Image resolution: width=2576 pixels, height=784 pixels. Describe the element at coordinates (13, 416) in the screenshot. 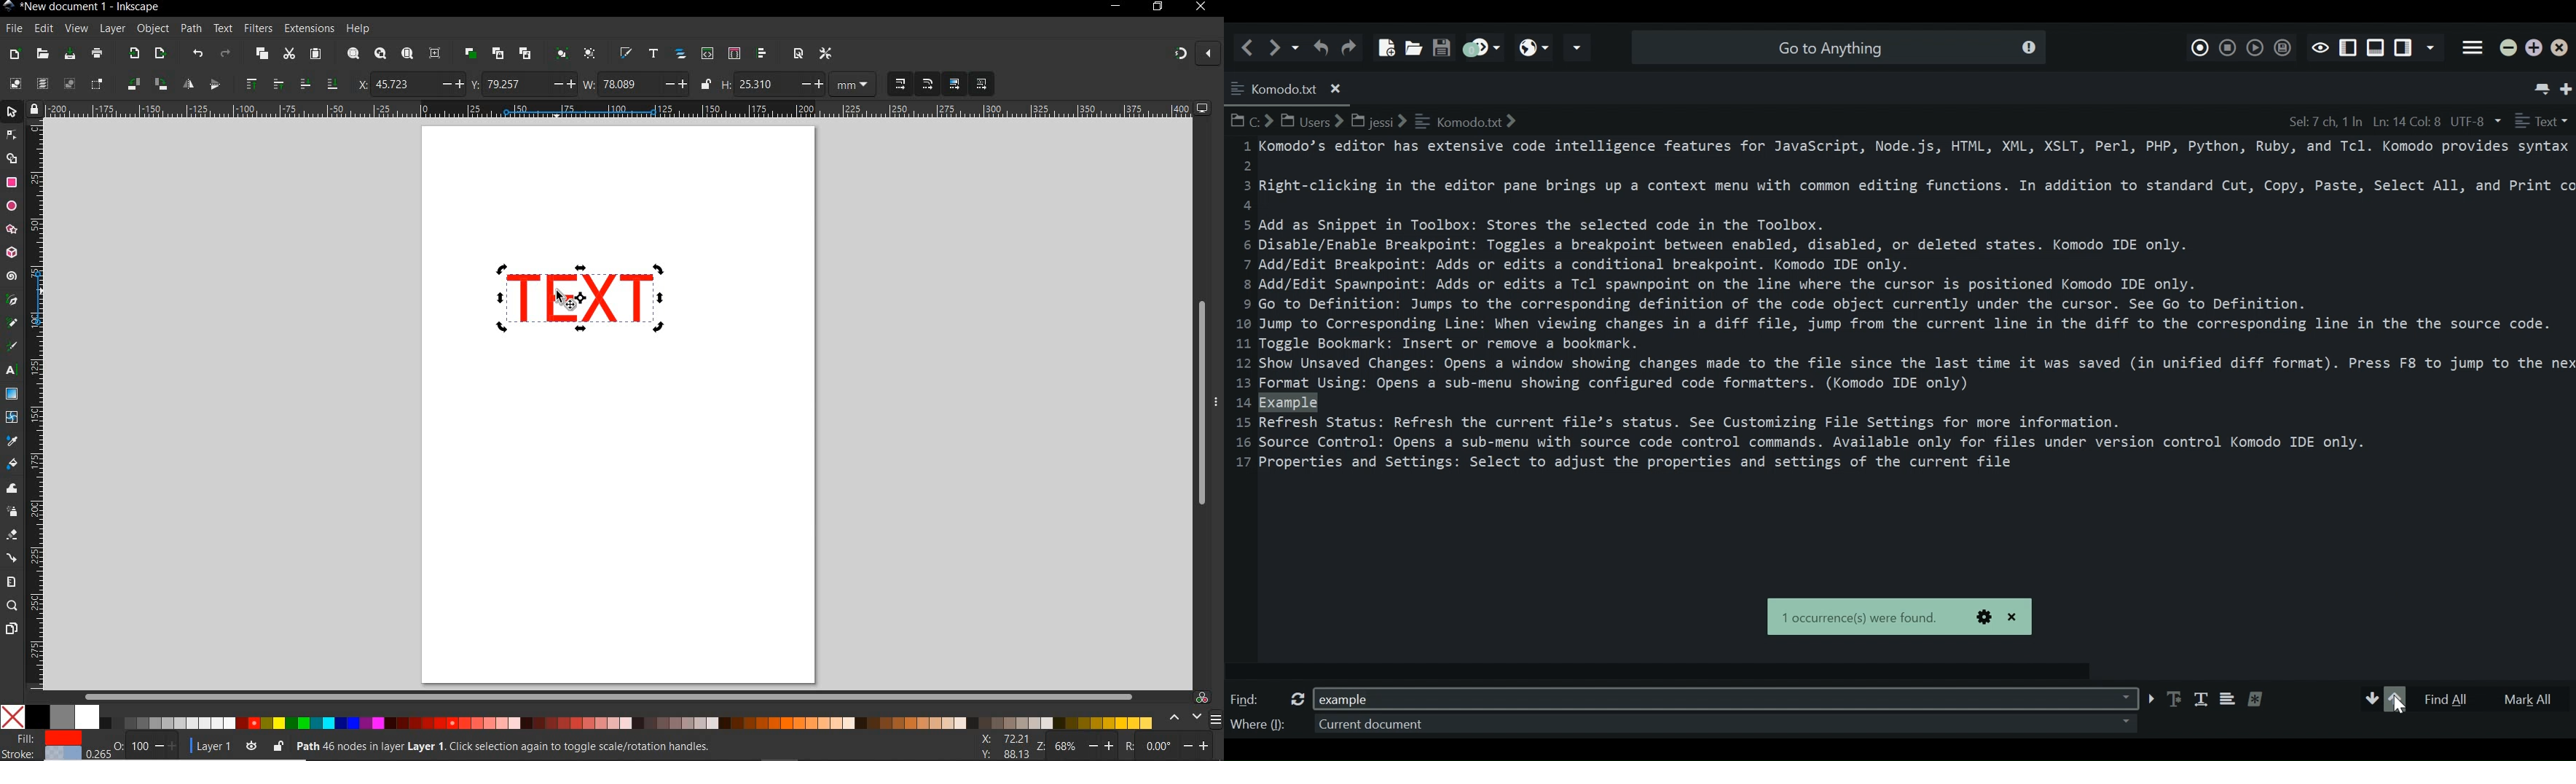

I see `MESH TOOL` at that location.